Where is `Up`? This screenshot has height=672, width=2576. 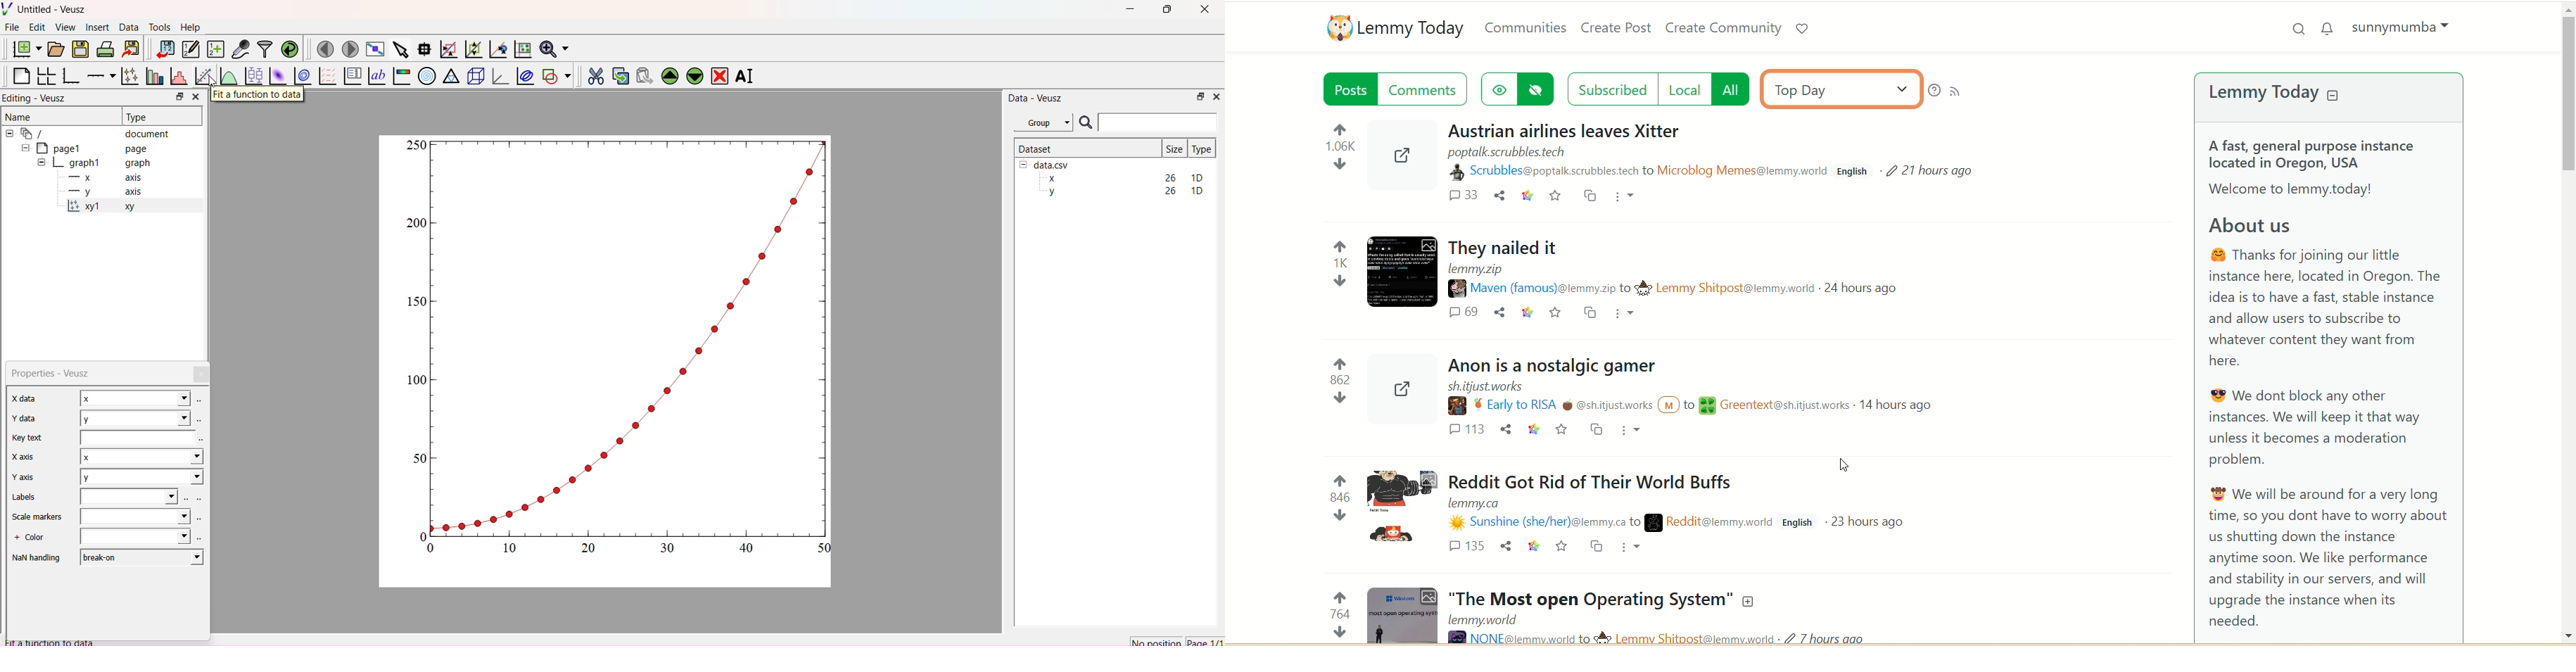 Up is located at coordinates (668, 74).